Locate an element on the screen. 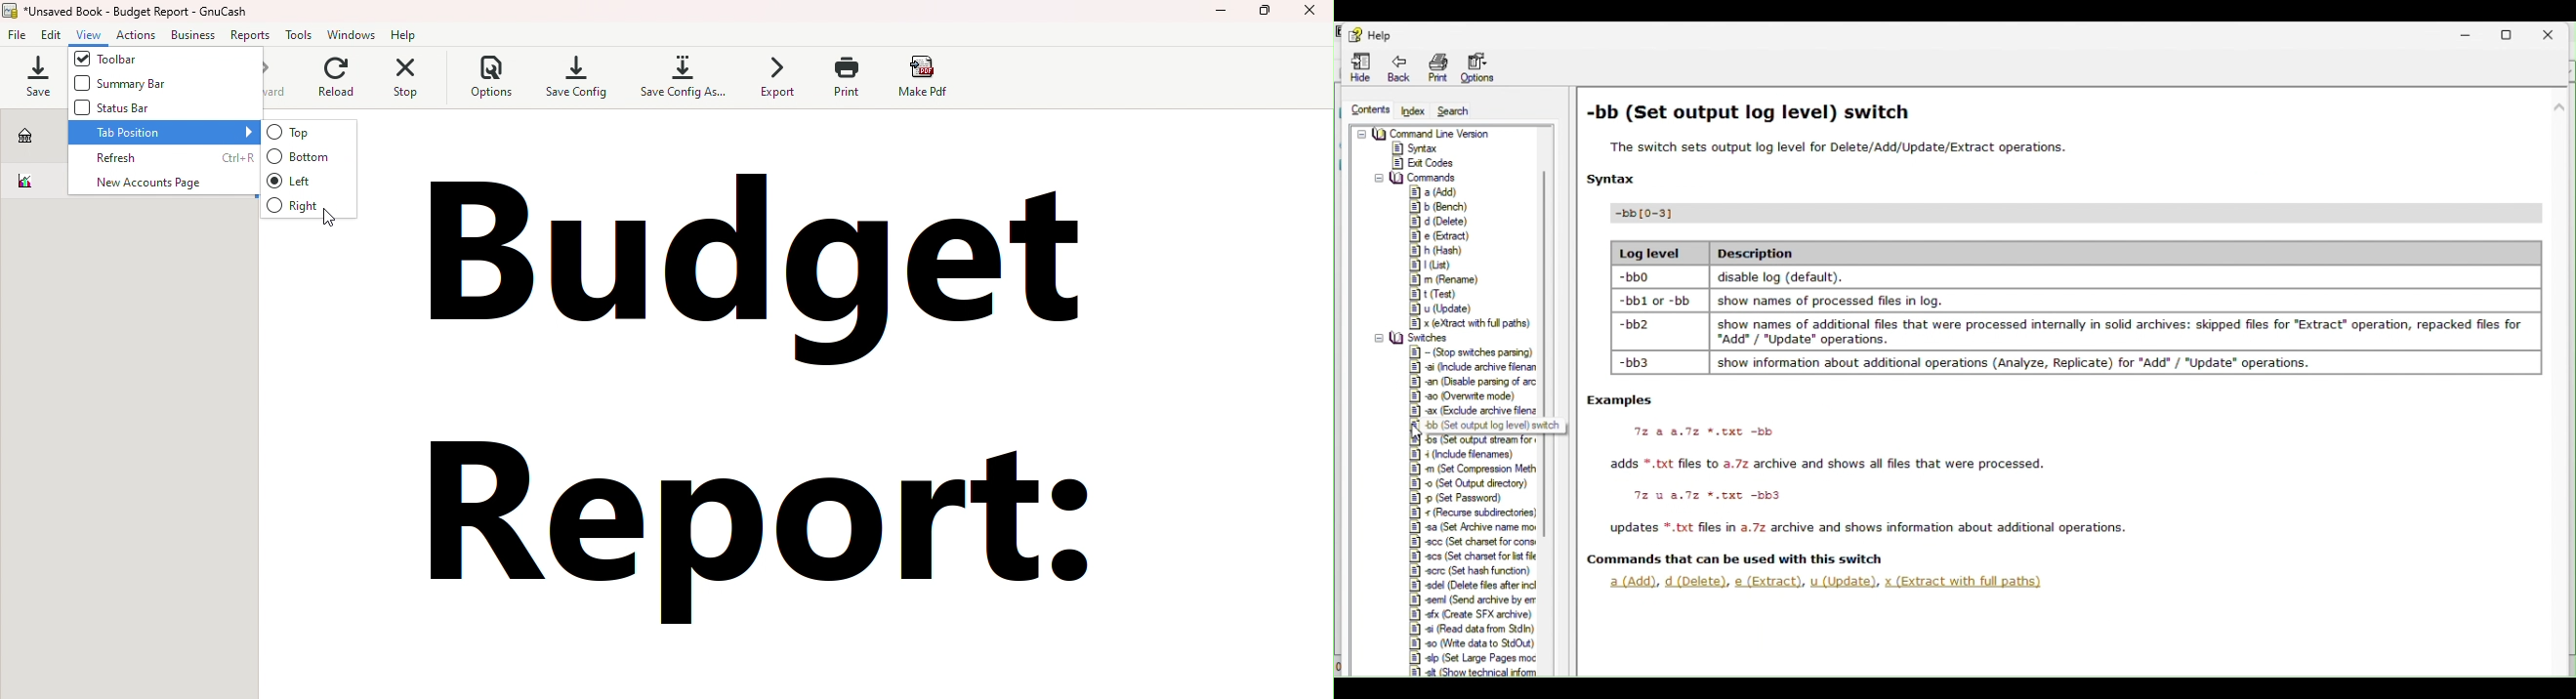 The height and width of the screenshot is (700, 2576). File is located at coordinates (18, 36).